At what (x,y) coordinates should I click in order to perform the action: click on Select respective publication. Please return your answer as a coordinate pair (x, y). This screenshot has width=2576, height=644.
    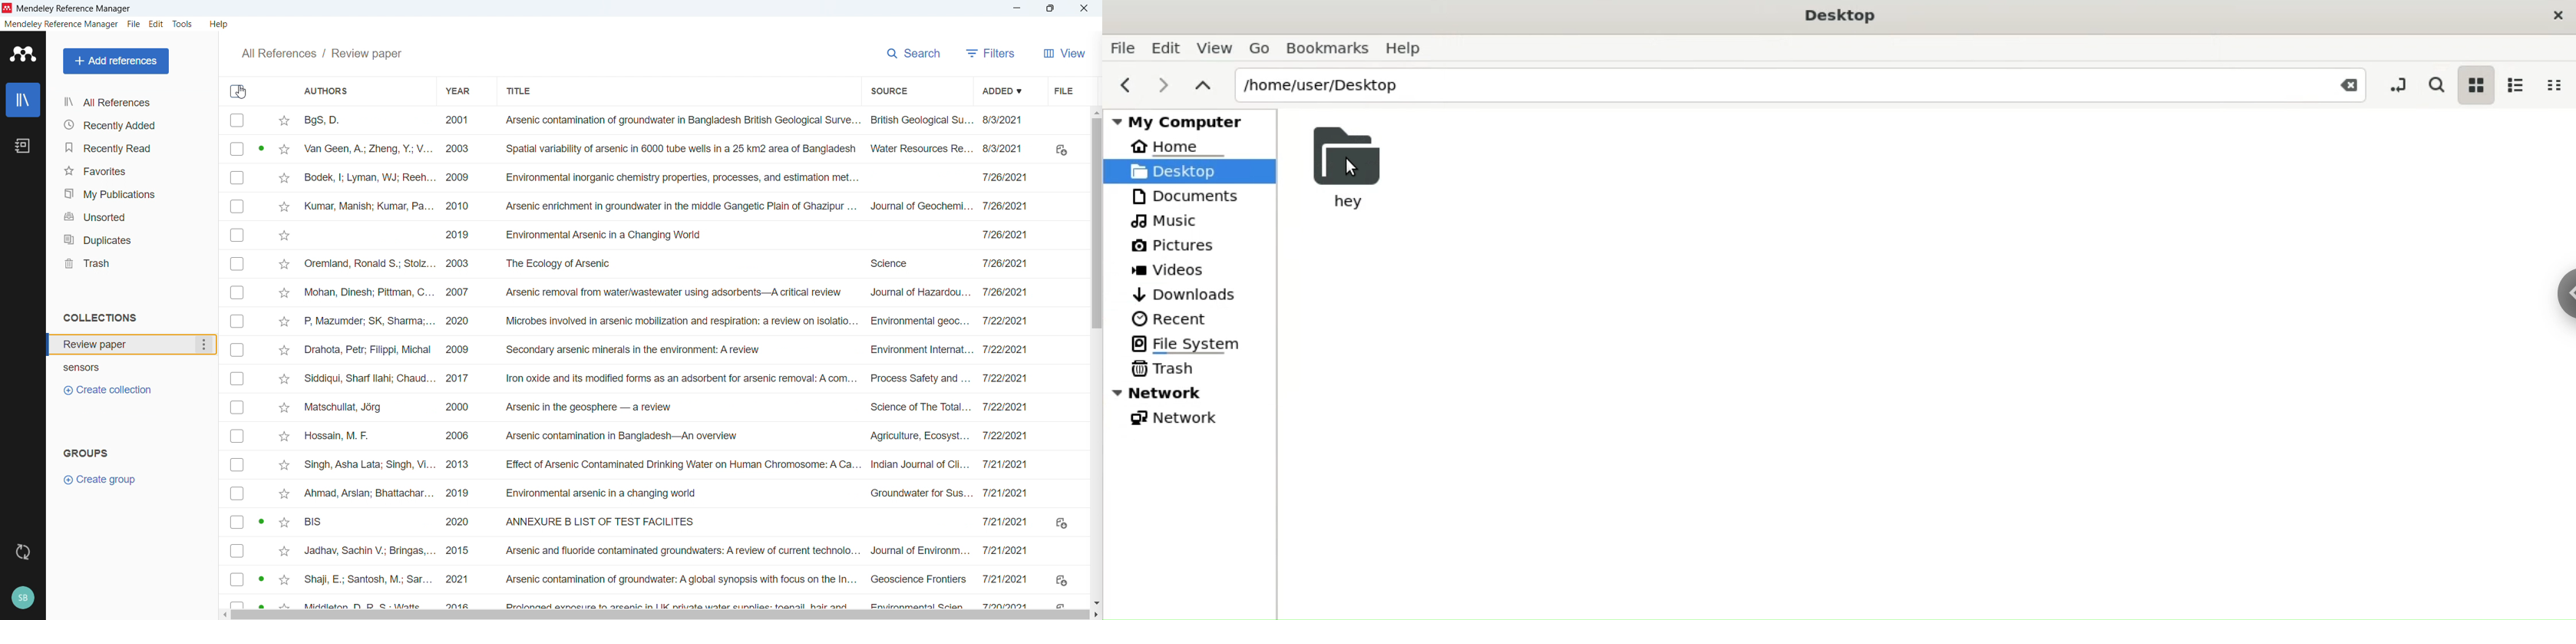
    Looking at the image, I should click on (237, 522).